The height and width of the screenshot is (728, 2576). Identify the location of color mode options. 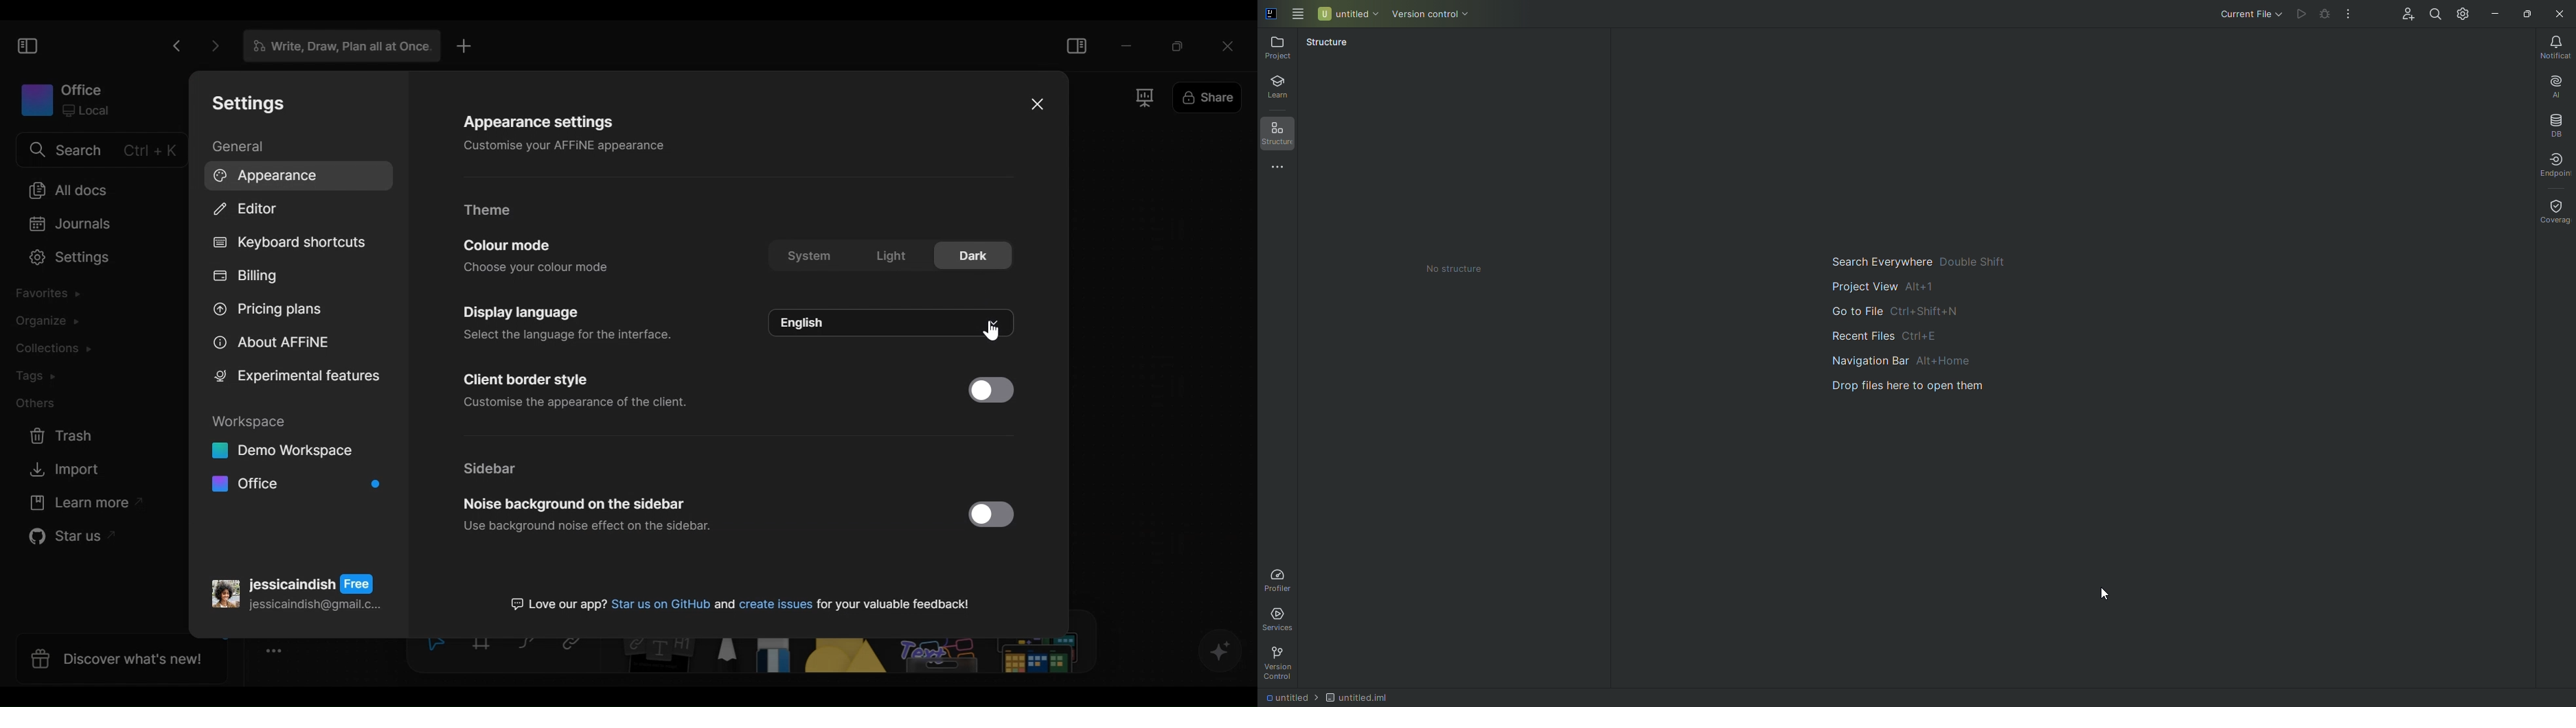
(890, 257).